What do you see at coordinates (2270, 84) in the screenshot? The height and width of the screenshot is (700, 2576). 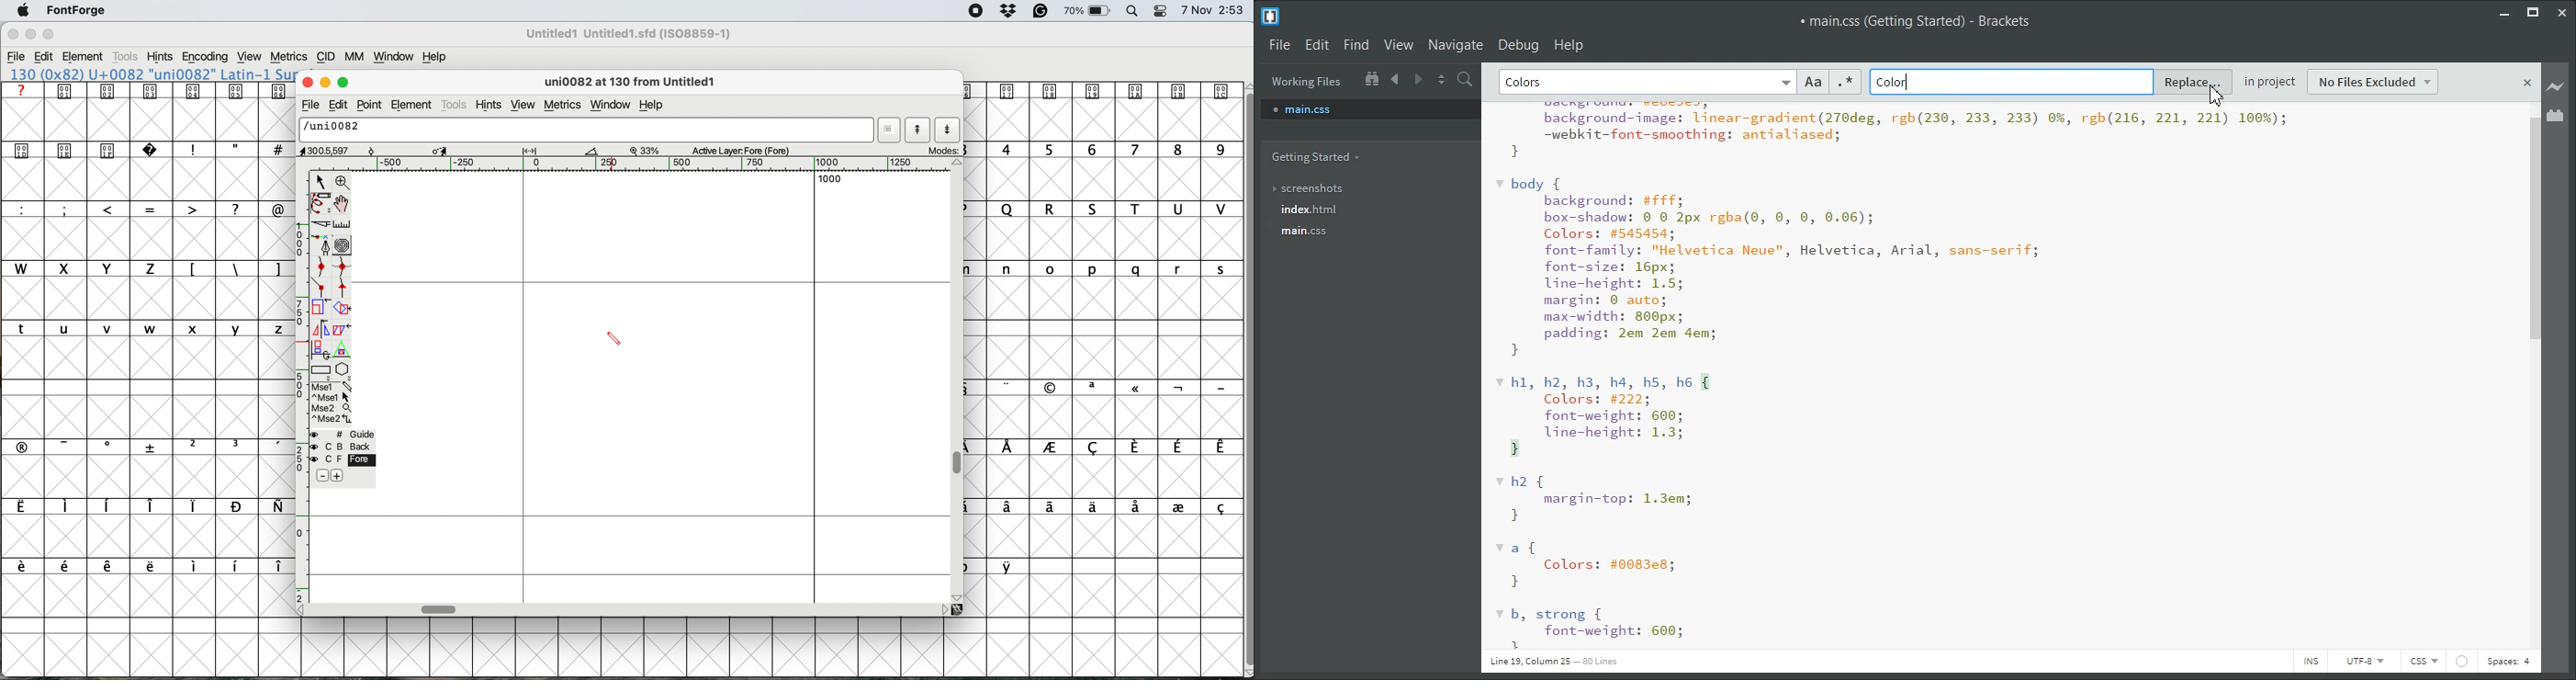 I see `in project` at bounding box center [2270, 84].